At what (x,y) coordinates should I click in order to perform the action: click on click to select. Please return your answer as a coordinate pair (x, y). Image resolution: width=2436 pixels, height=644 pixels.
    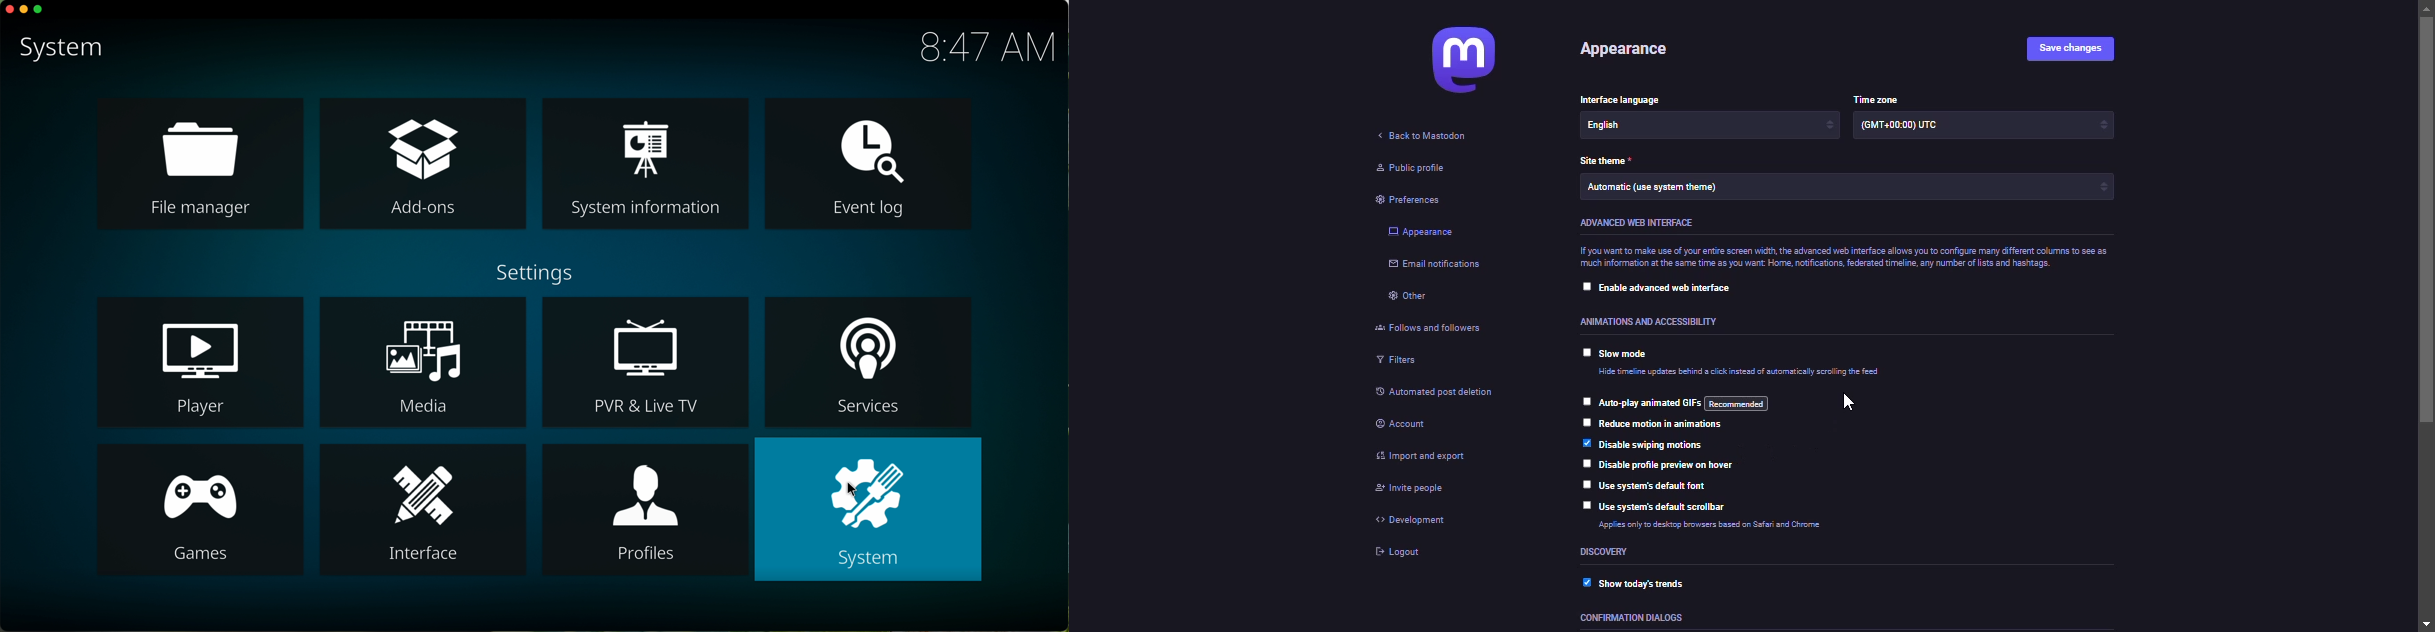
    Looking at the image, I should click on (1584, 421).